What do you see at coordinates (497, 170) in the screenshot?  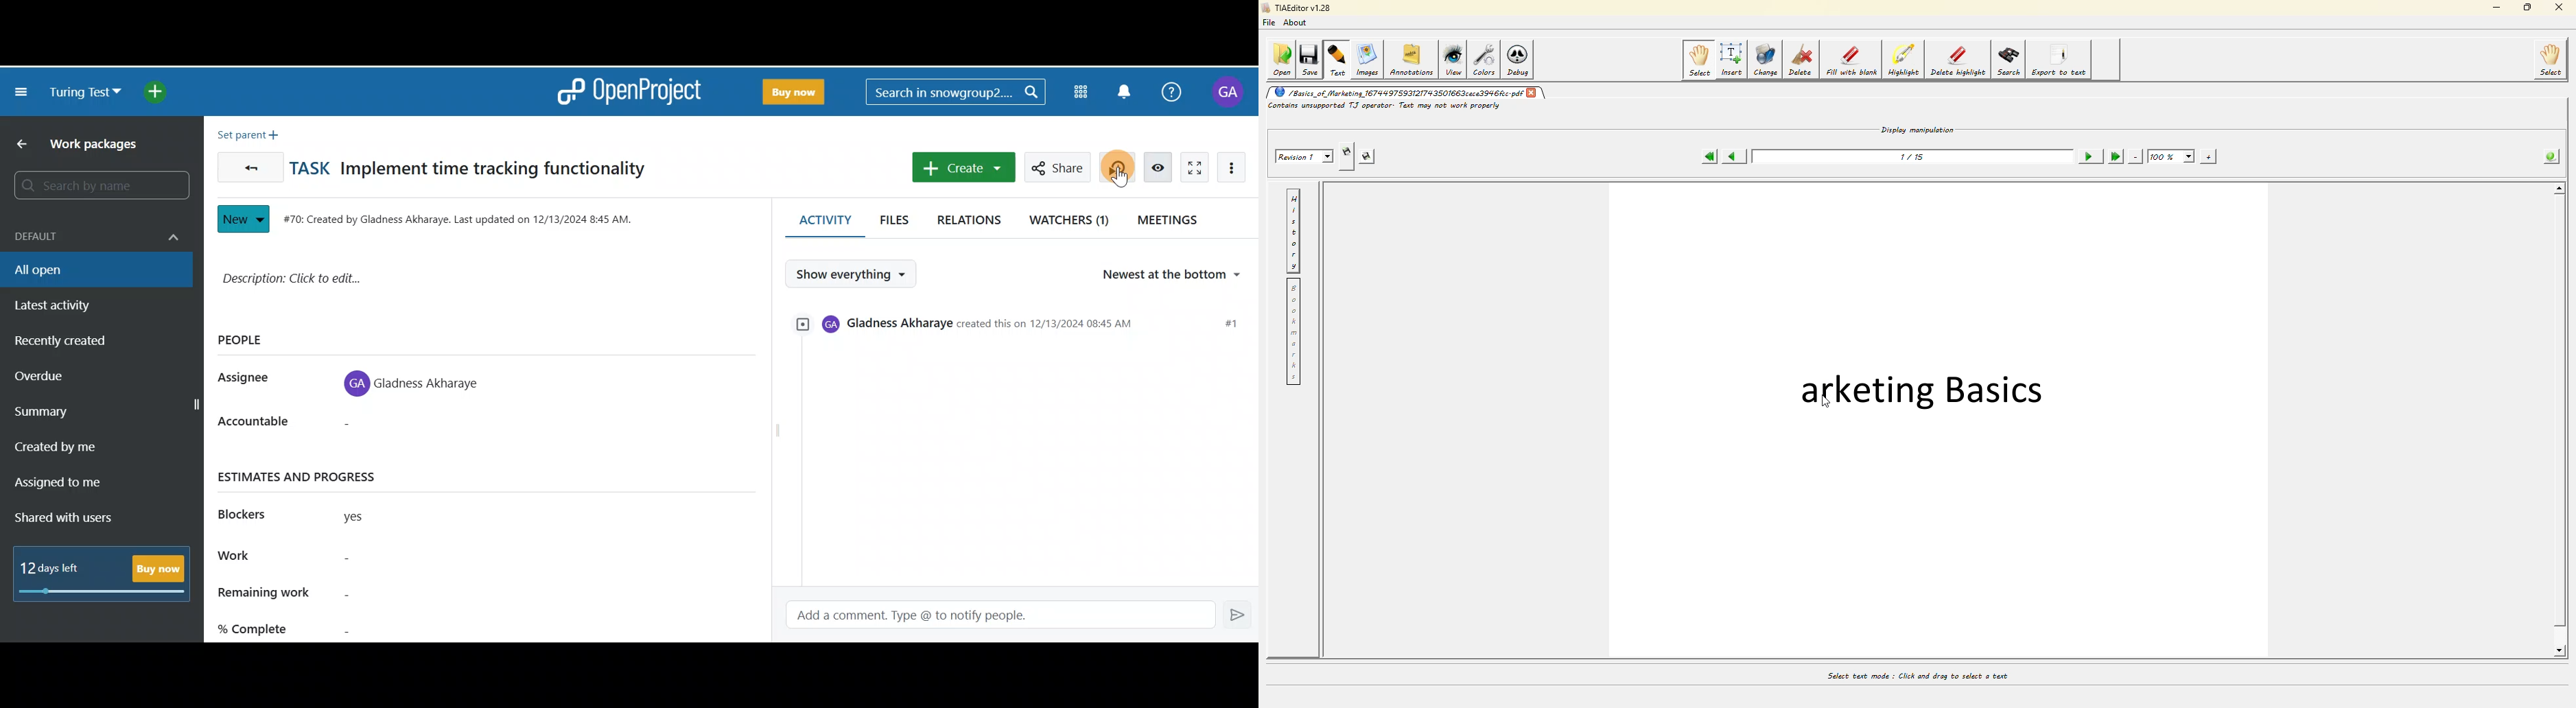 I see `Implement time tracking functionality` at bounding box center [497, 170].